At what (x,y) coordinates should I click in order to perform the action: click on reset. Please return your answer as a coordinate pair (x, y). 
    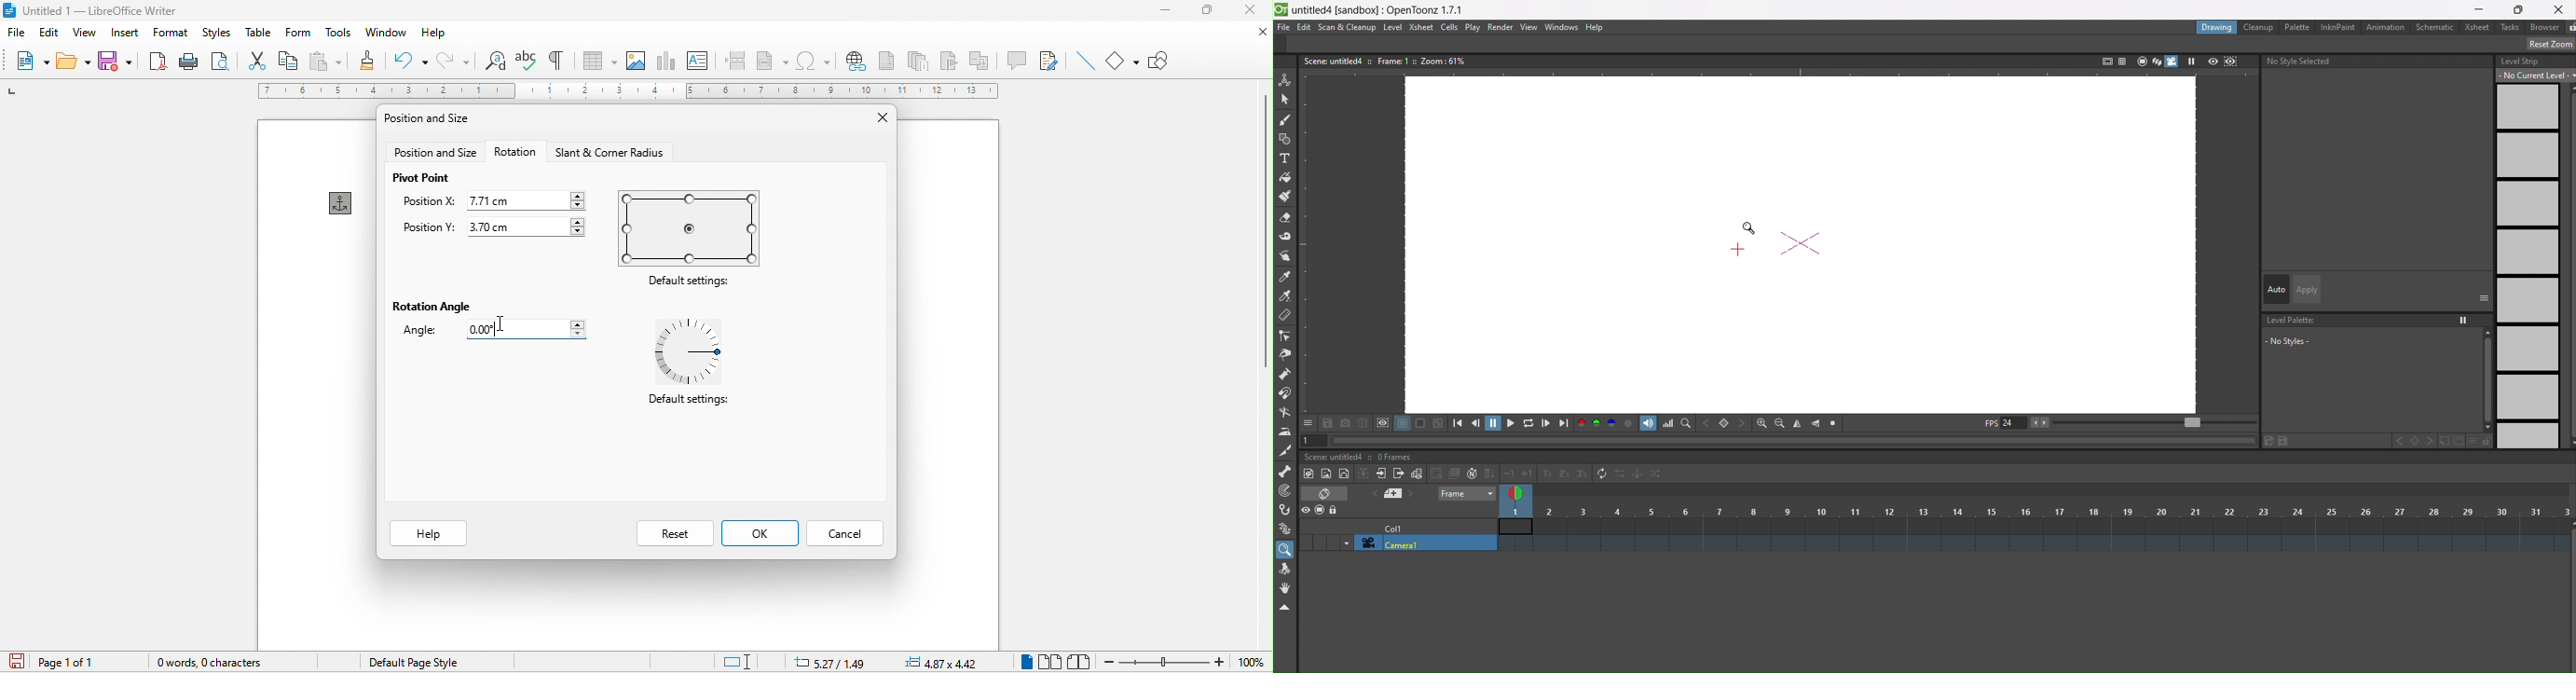
    Looking at the image, I should click on (675, 533).